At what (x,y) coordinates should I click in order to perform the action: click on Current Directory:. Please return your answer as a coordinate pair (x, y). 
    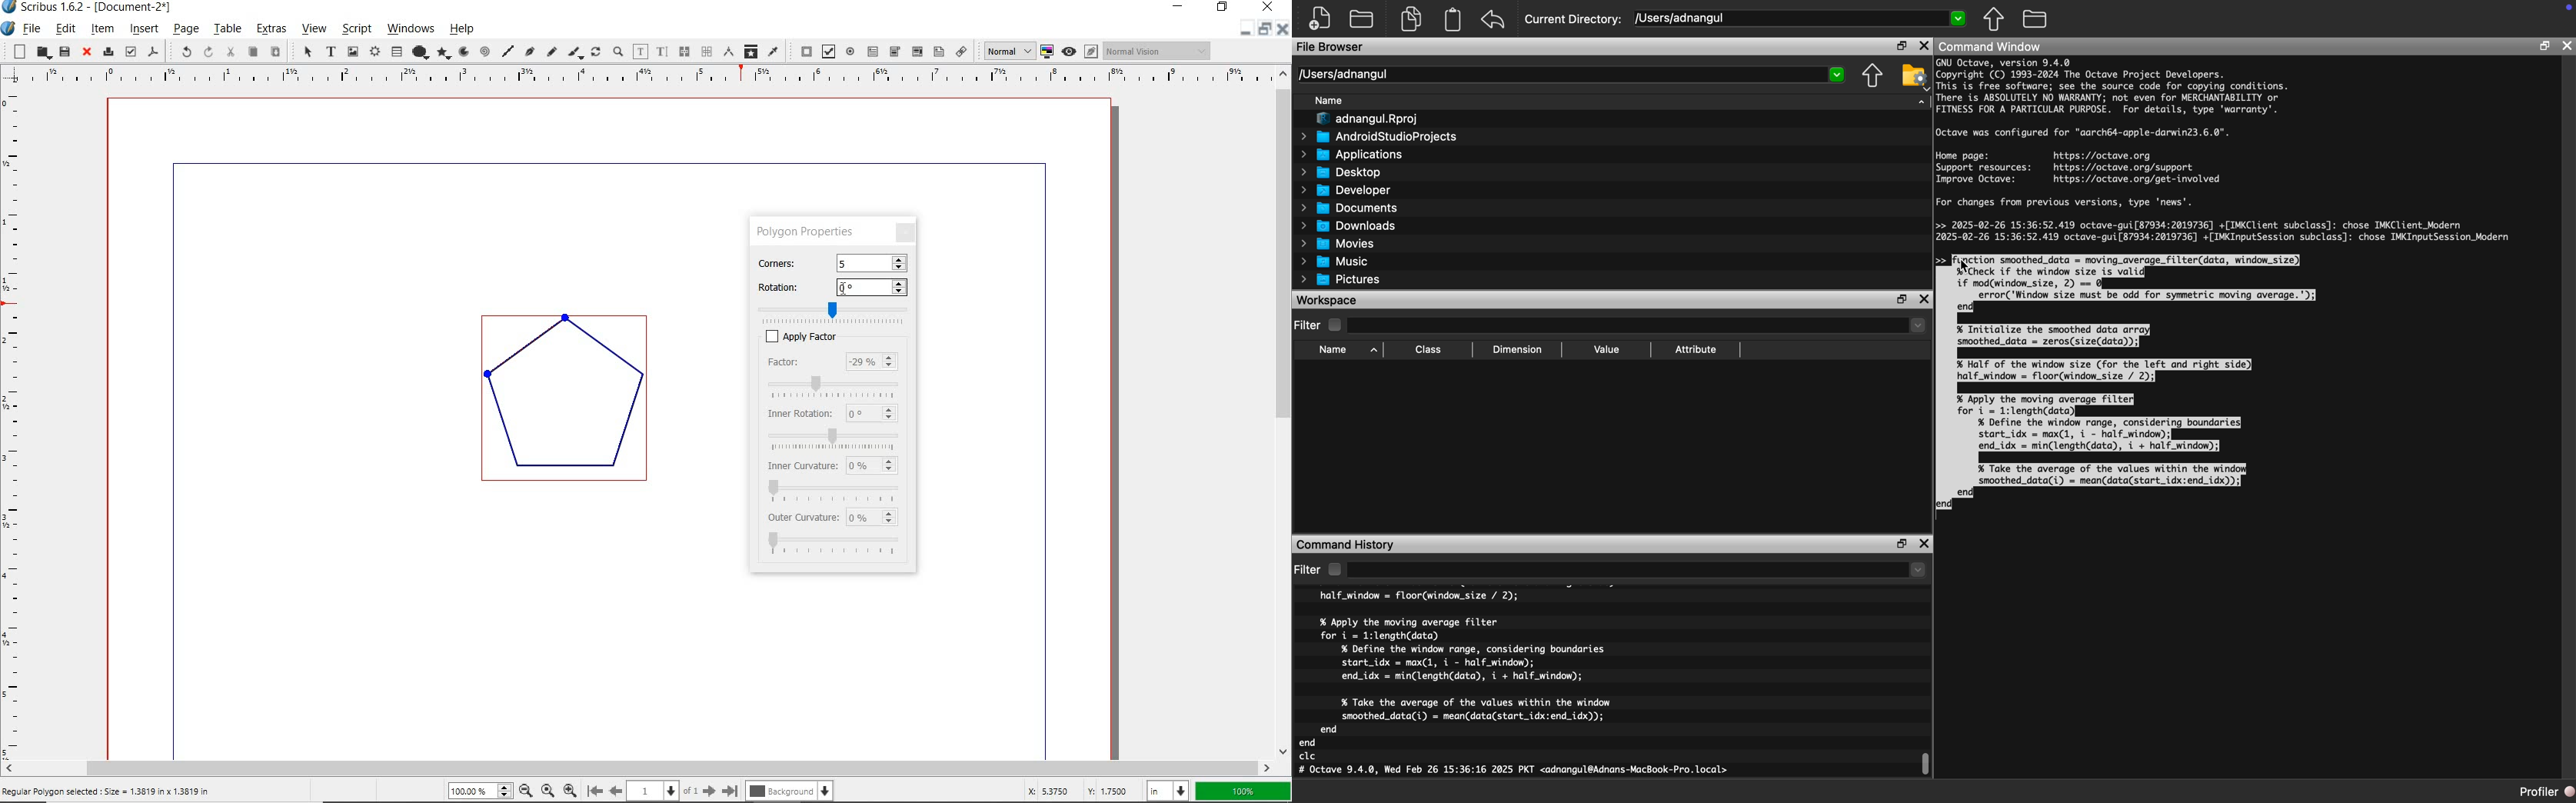
    Looking at the image, I should click on (1575, 21).